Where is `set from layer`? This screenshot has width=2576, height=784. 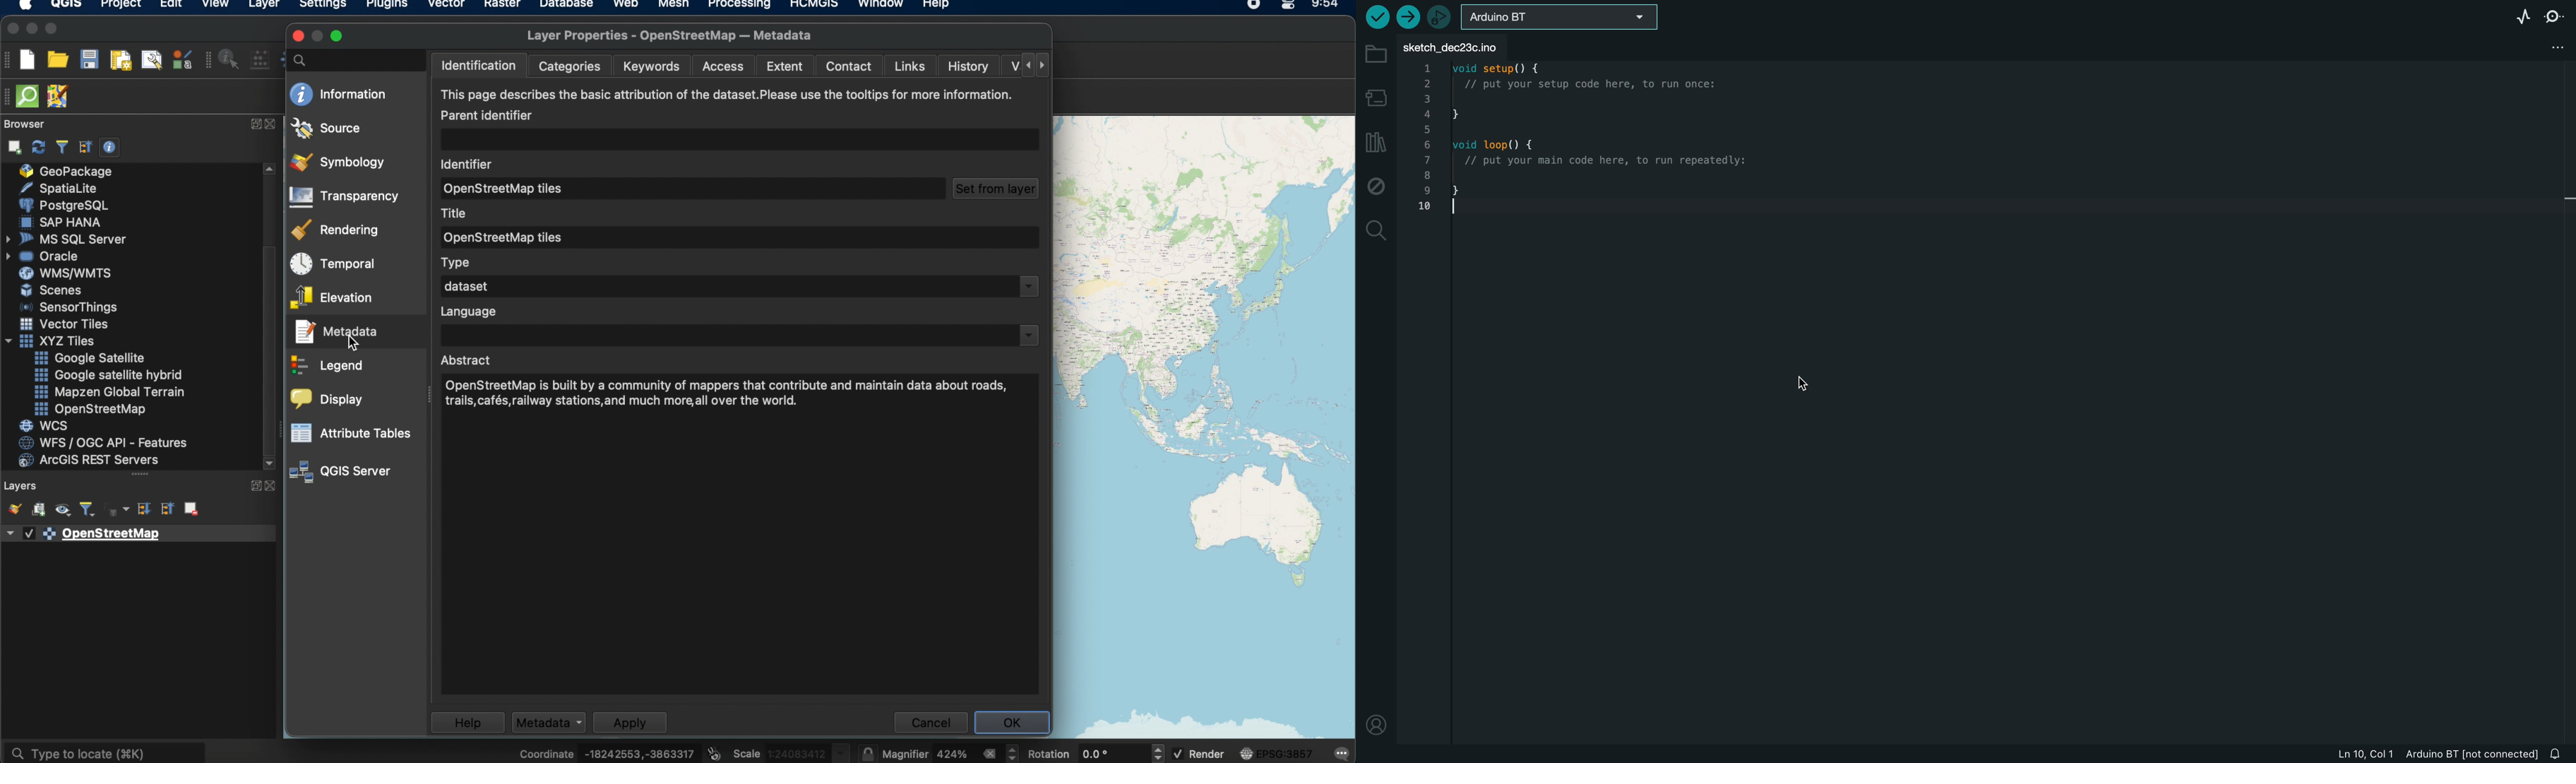 set from layer is located at coordinates (995, 189).